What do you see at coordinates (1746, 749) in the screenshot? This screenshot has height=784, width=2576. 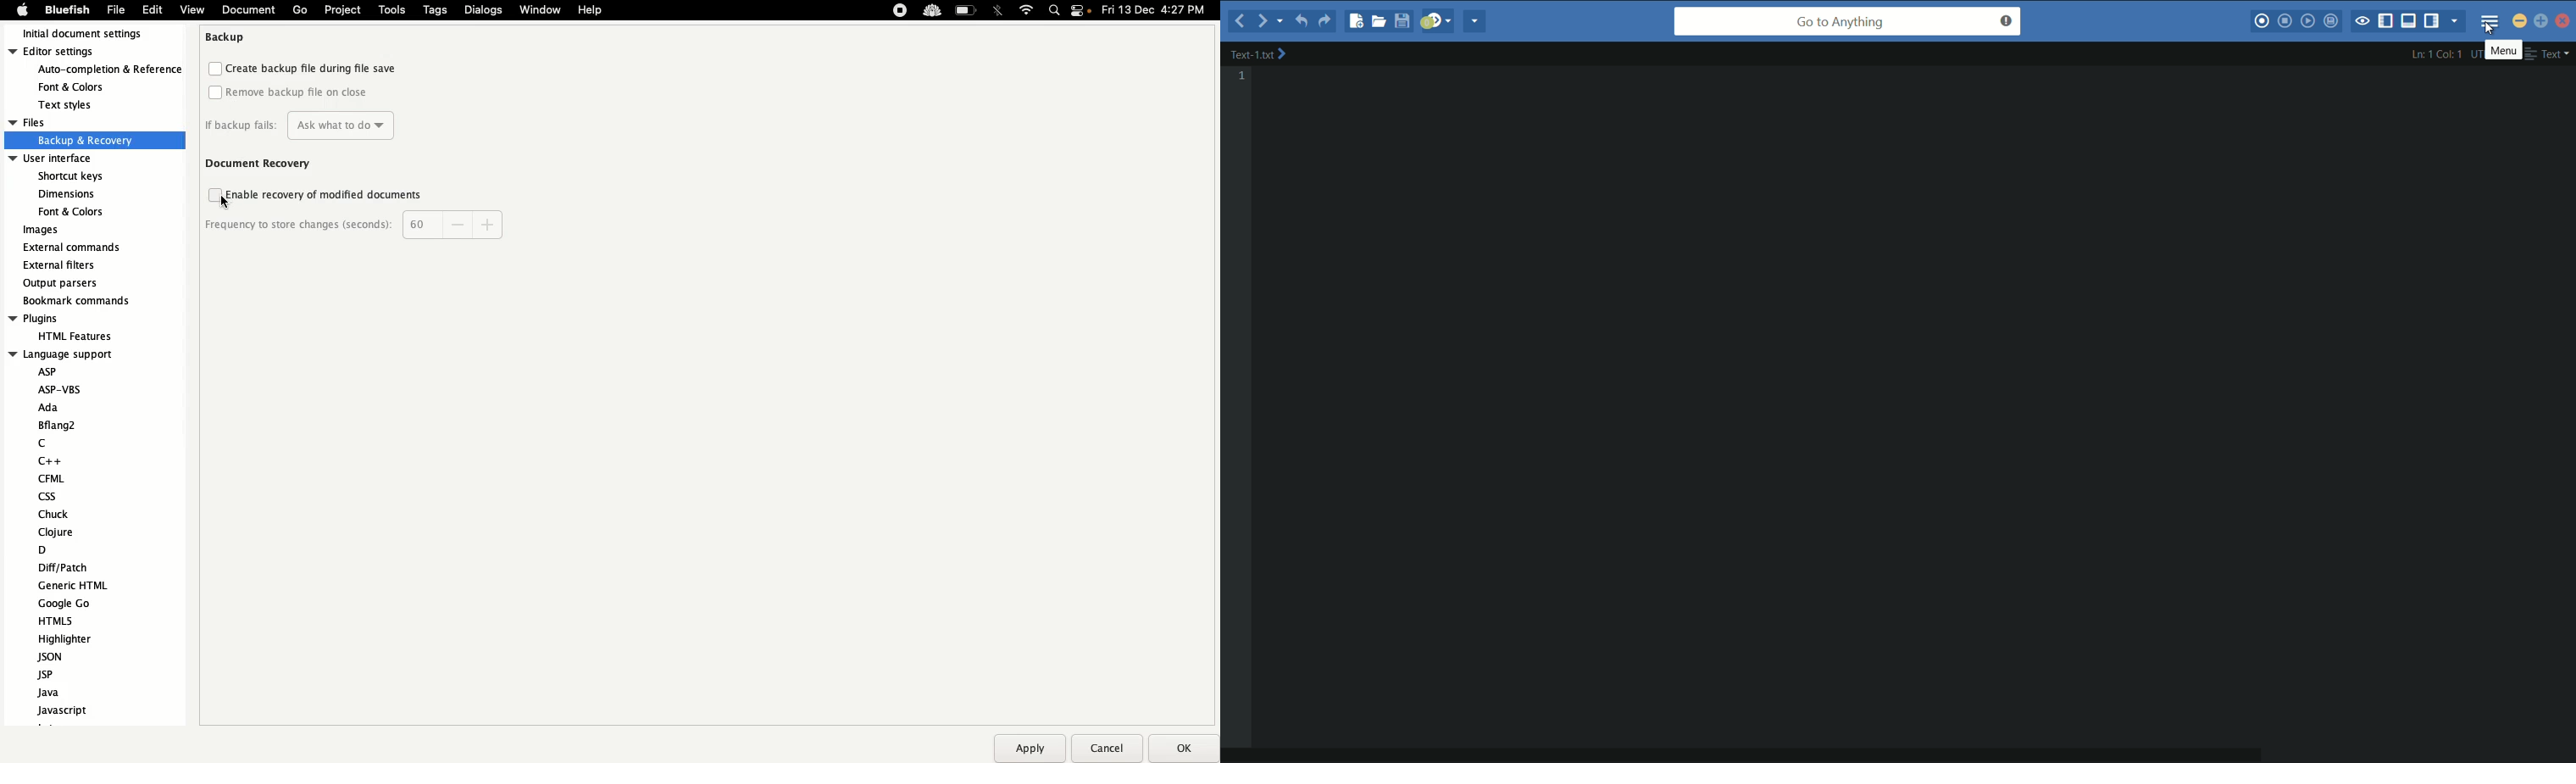 I see `horizontal scroll bar` at bounding box center [1746, 749].